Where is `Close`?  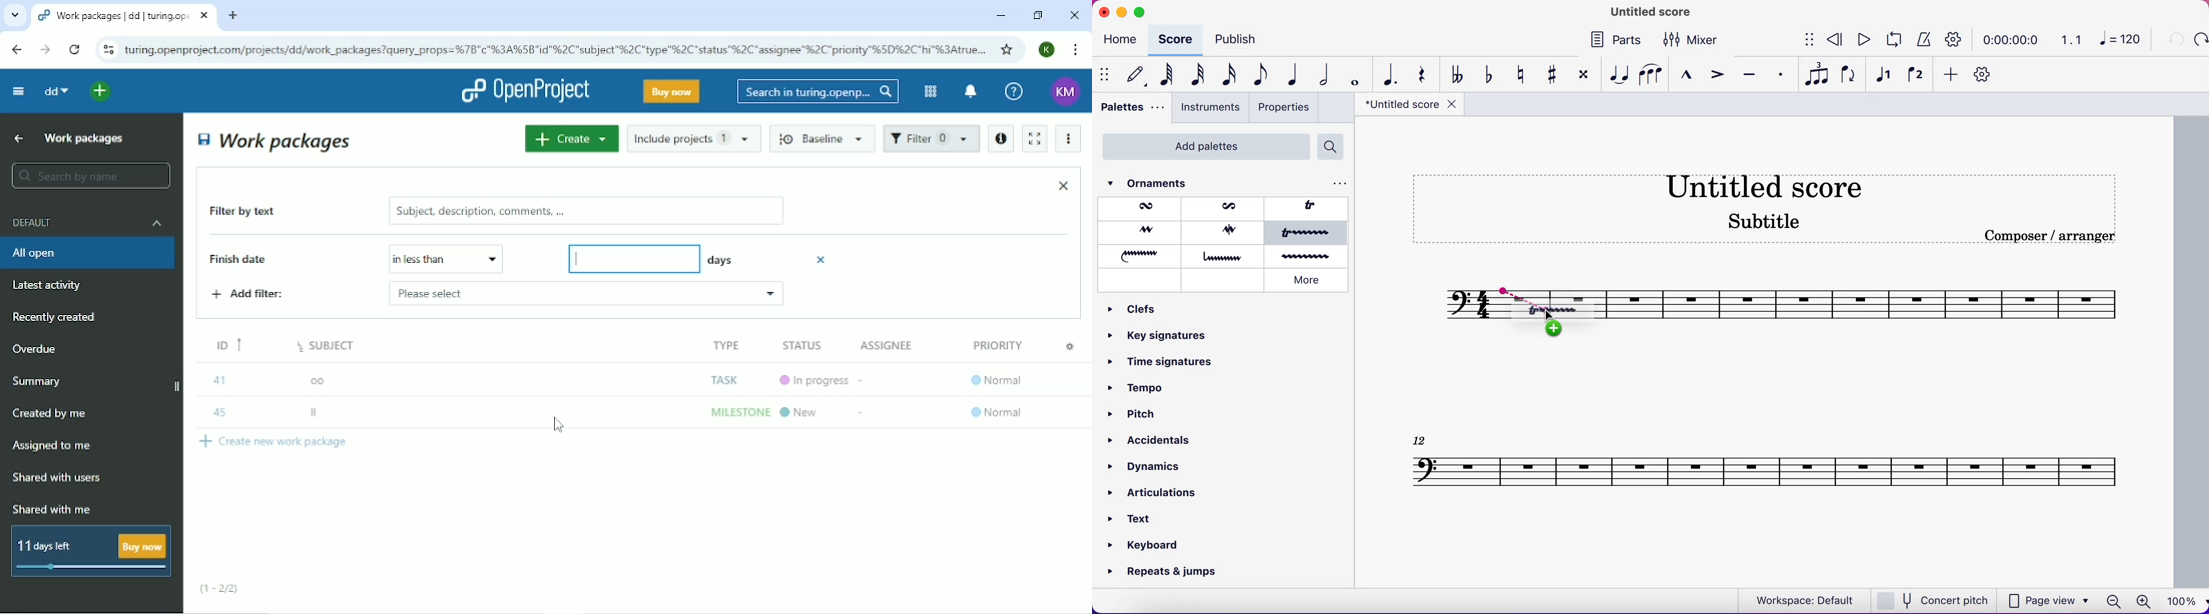
Close is located at coordinates (823, 259).